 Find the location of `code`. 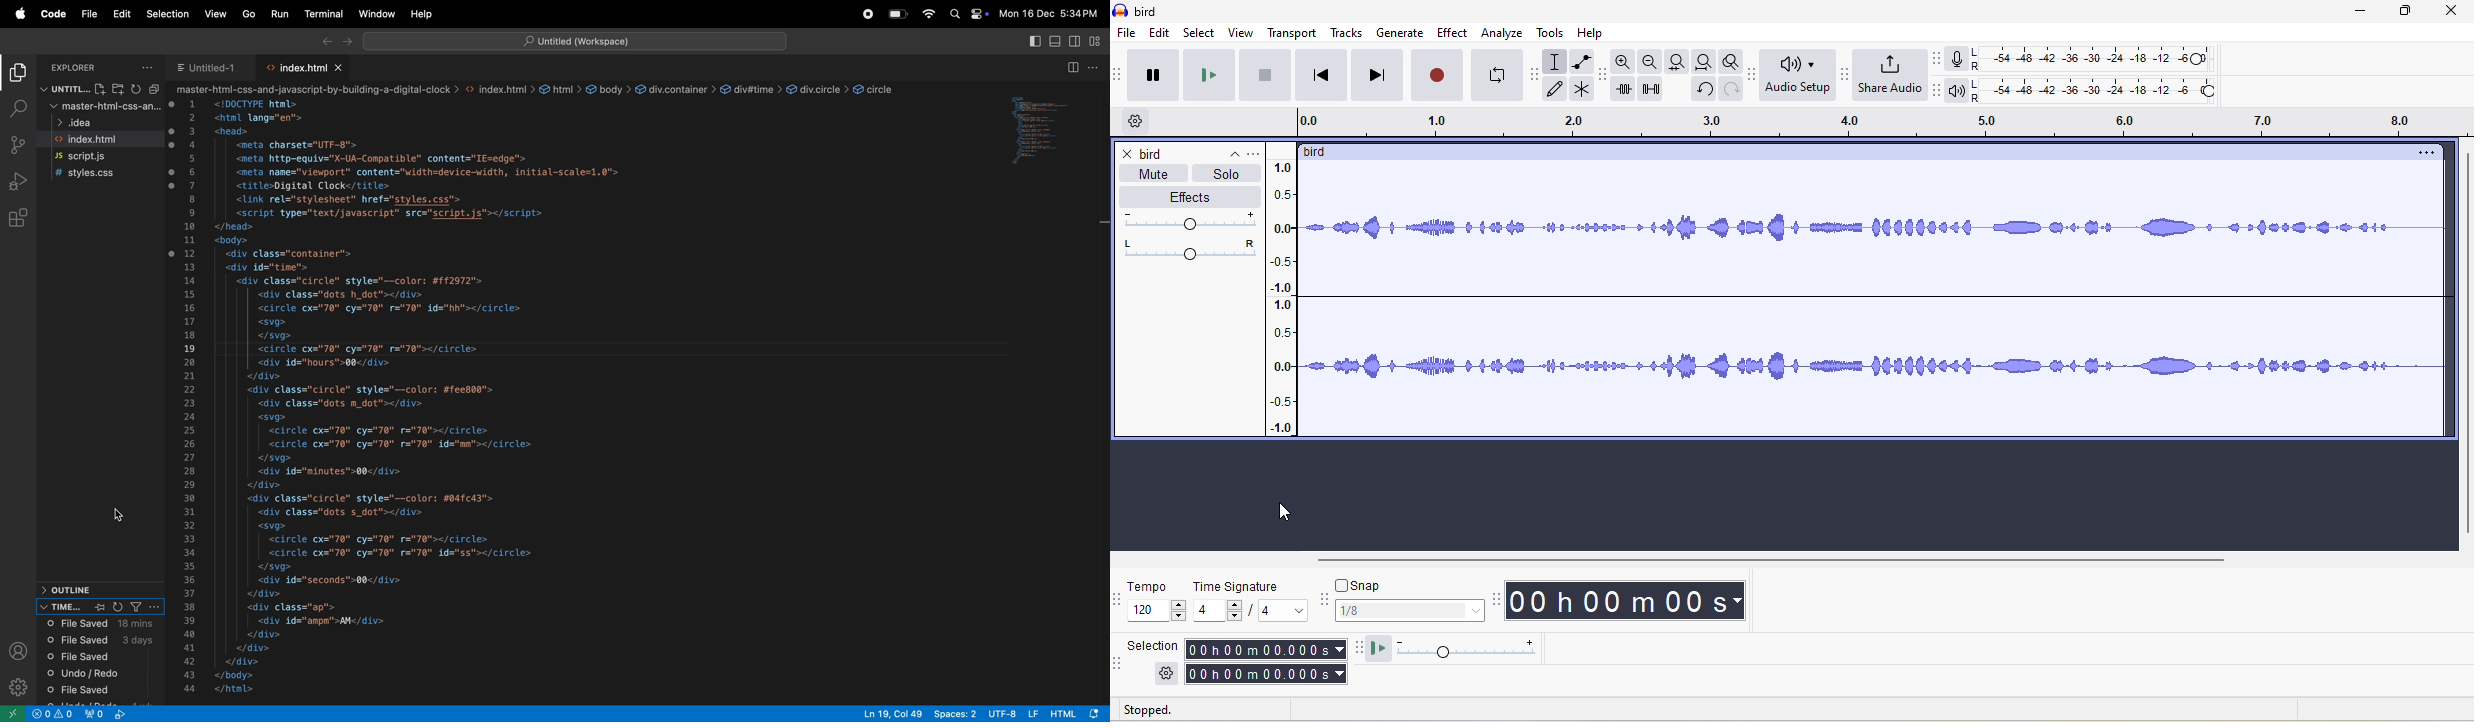

code is located at coordinates (53, 14).